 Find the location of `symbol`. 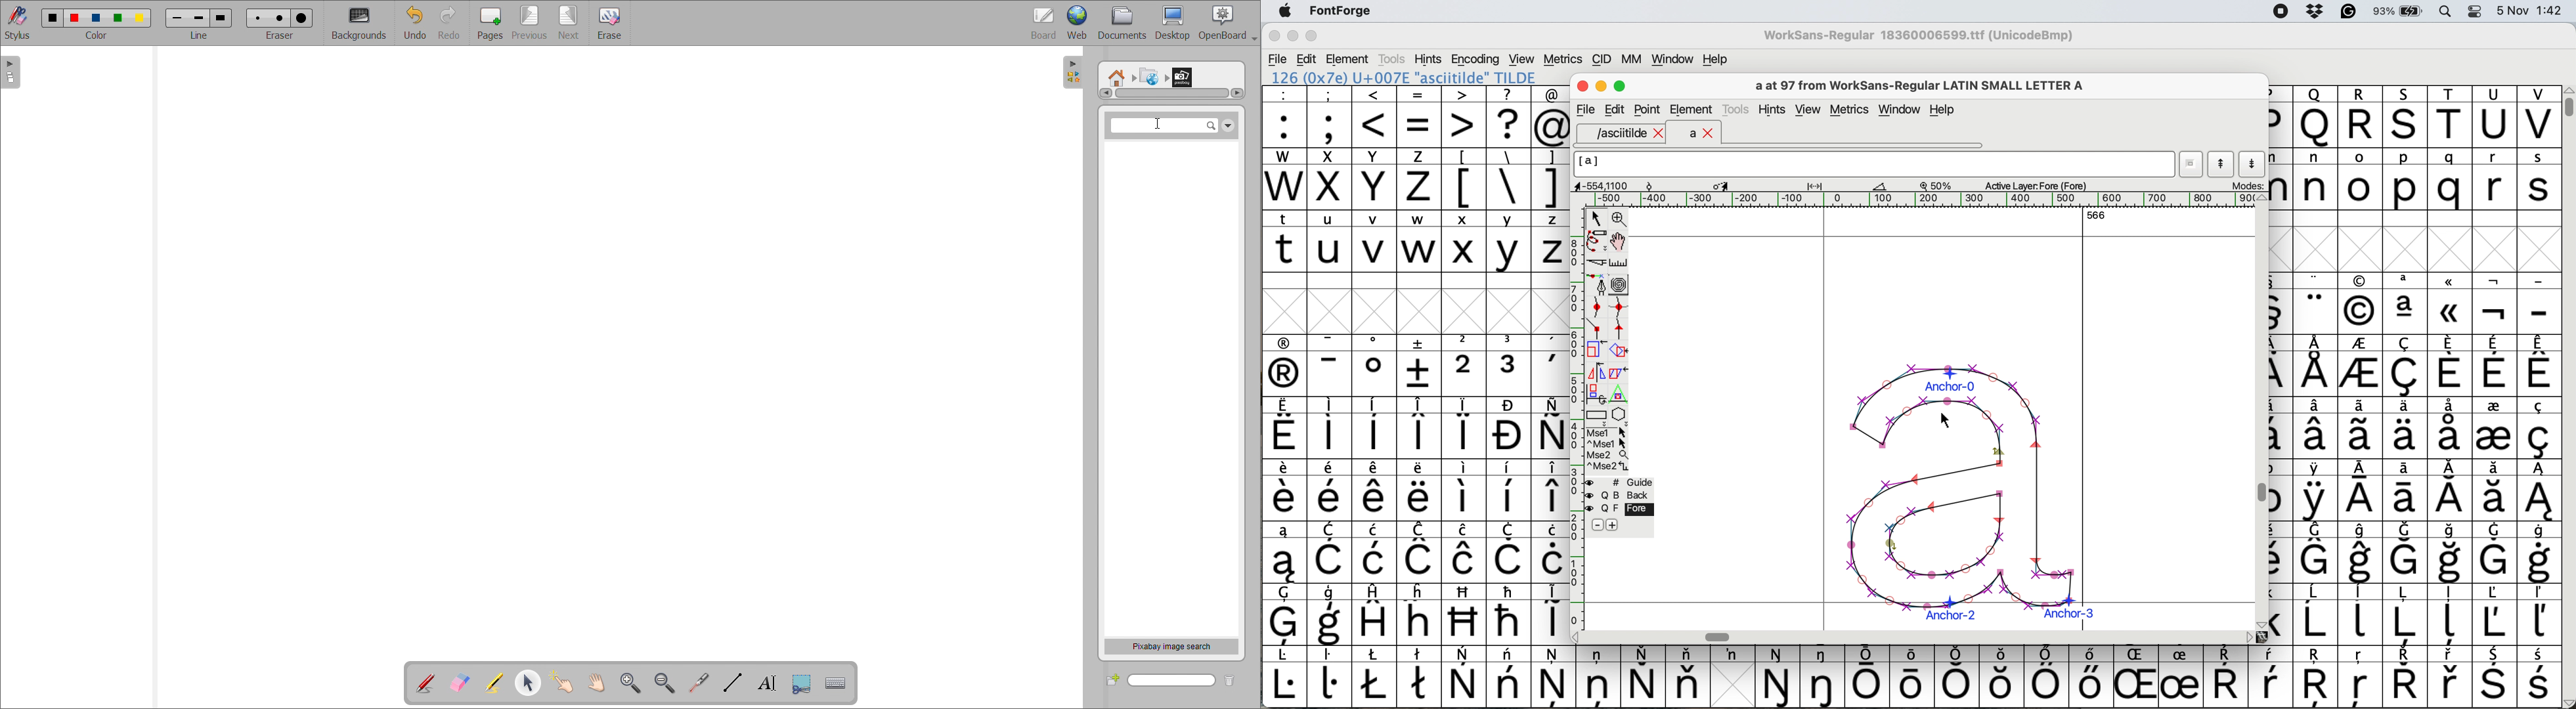

symbol is located at coordinates (1509, 614).